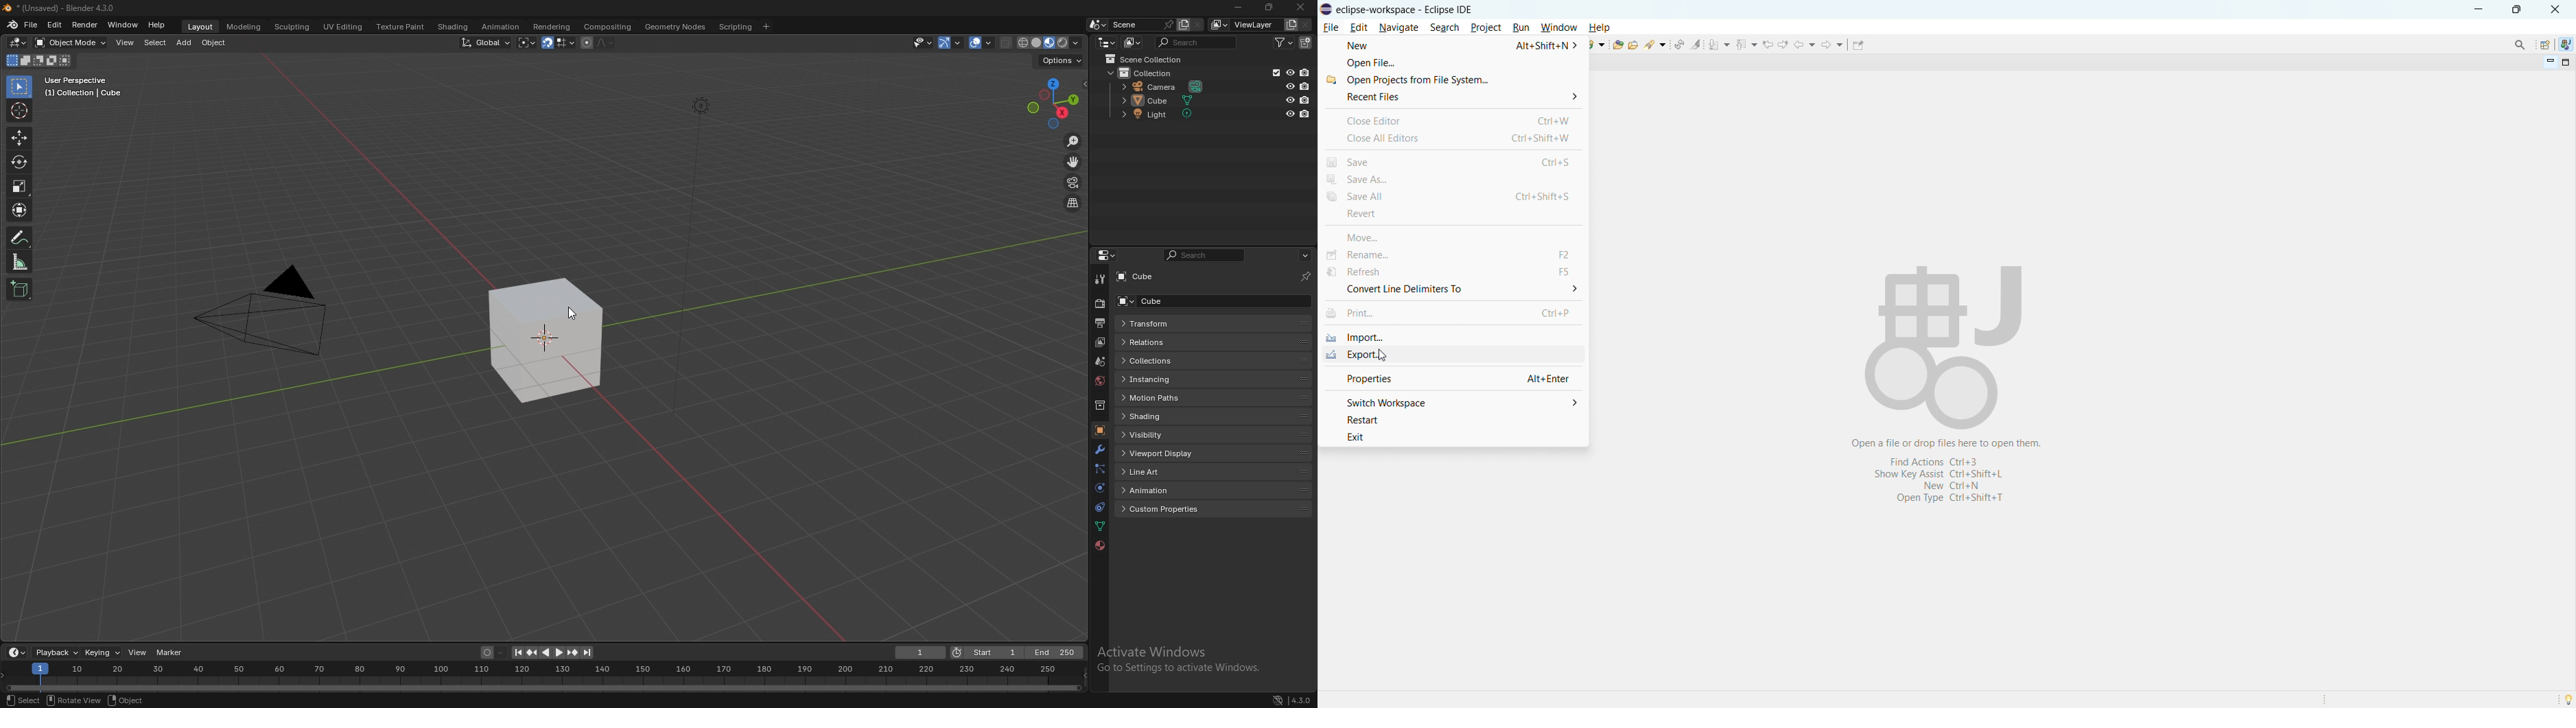  Describe the element at coordinates (1213, 379) in the screenshot. I see `instancing` at that location.